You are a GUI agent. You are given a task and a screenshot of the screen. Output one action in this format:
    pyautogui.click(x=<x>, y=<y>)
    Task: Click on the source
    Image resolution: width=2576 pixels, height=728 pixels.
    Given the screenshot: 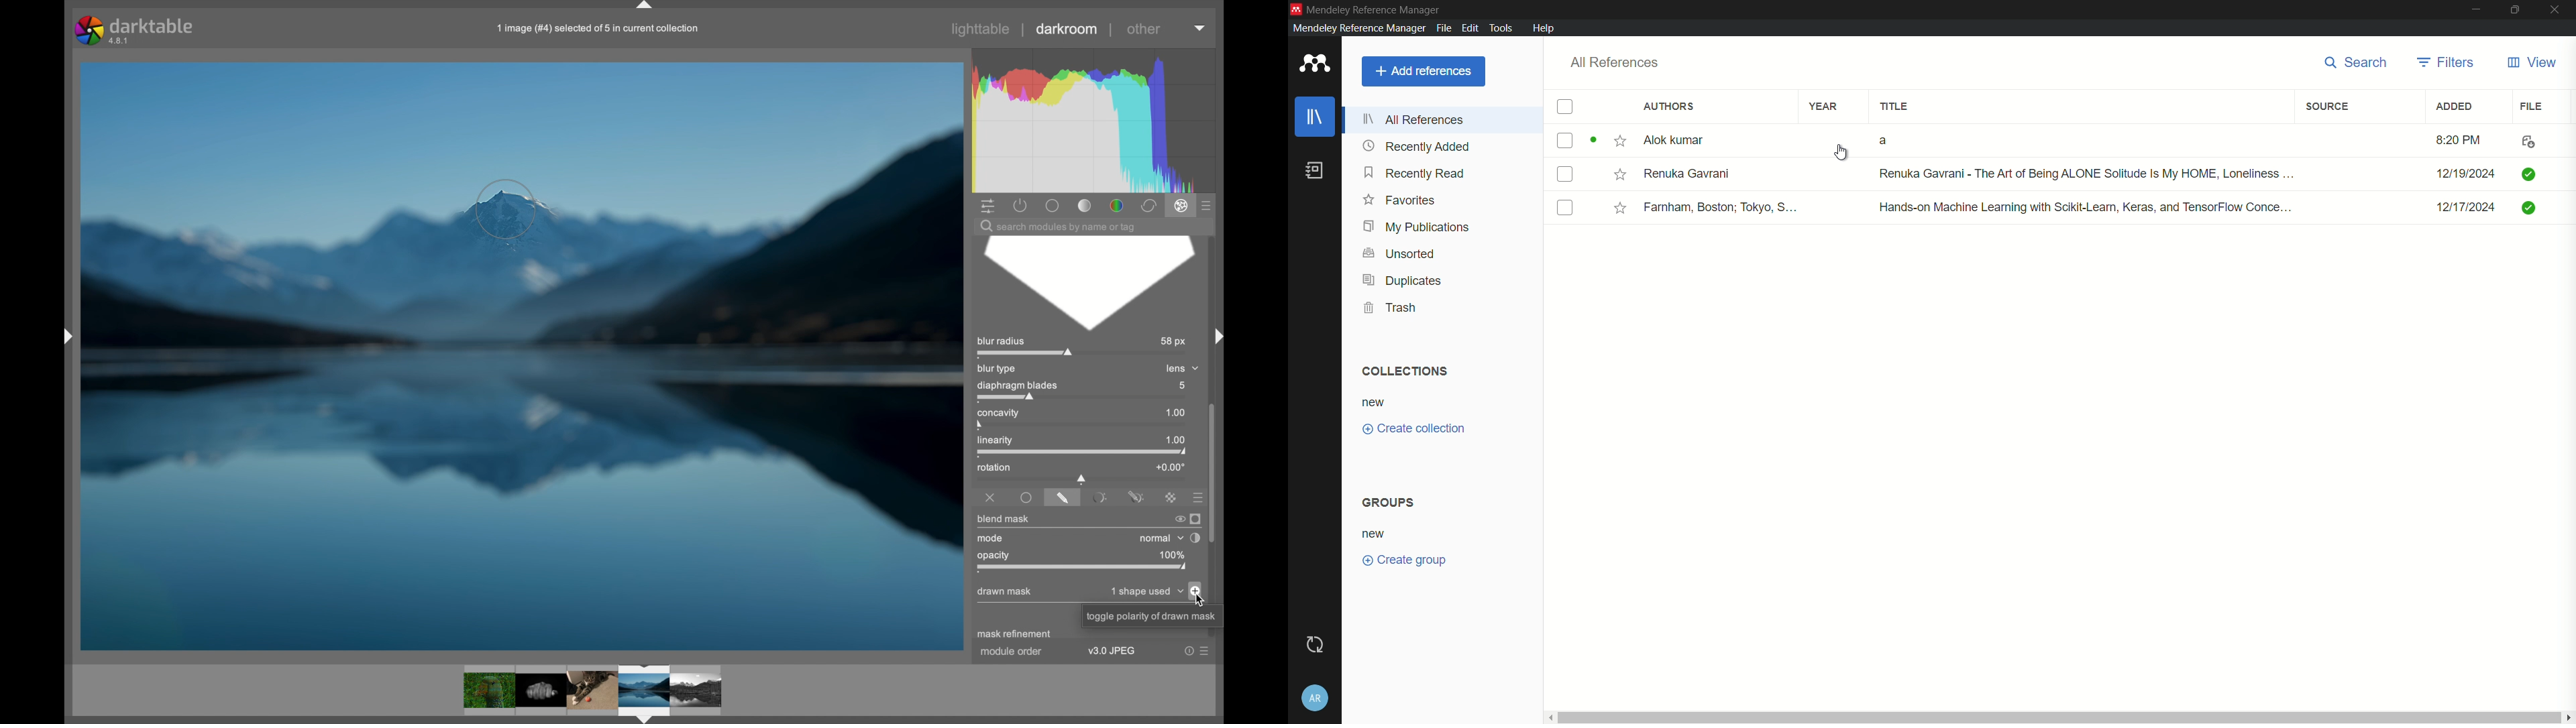 What is the action you would take?
    pyautogui.click(x=2328, y=107)
    